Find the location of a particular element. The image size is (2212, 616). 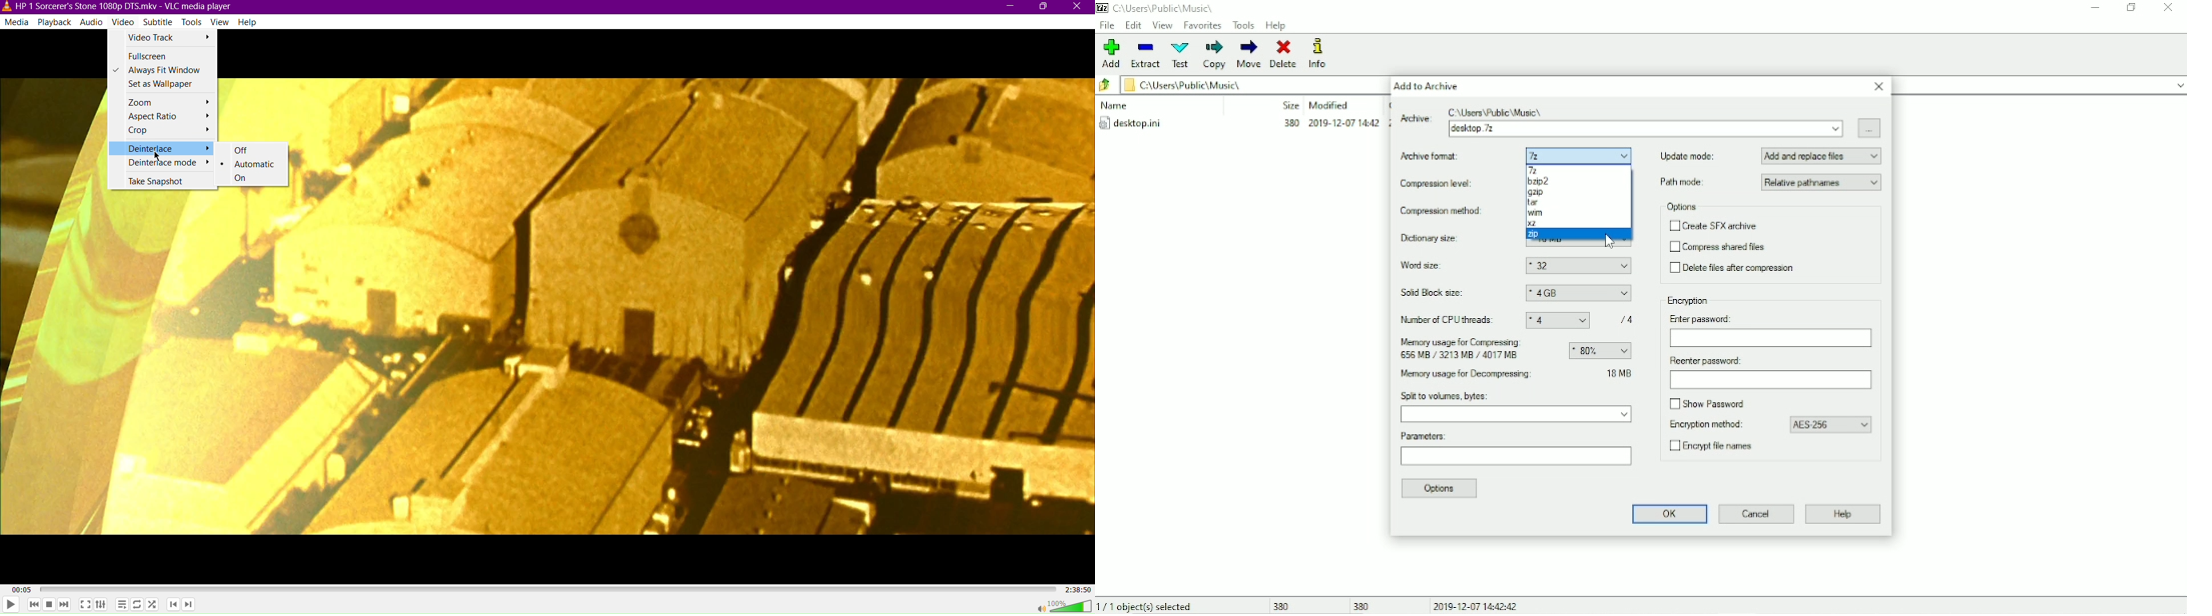

Compress shared files is located at coordinates (1719, 248).